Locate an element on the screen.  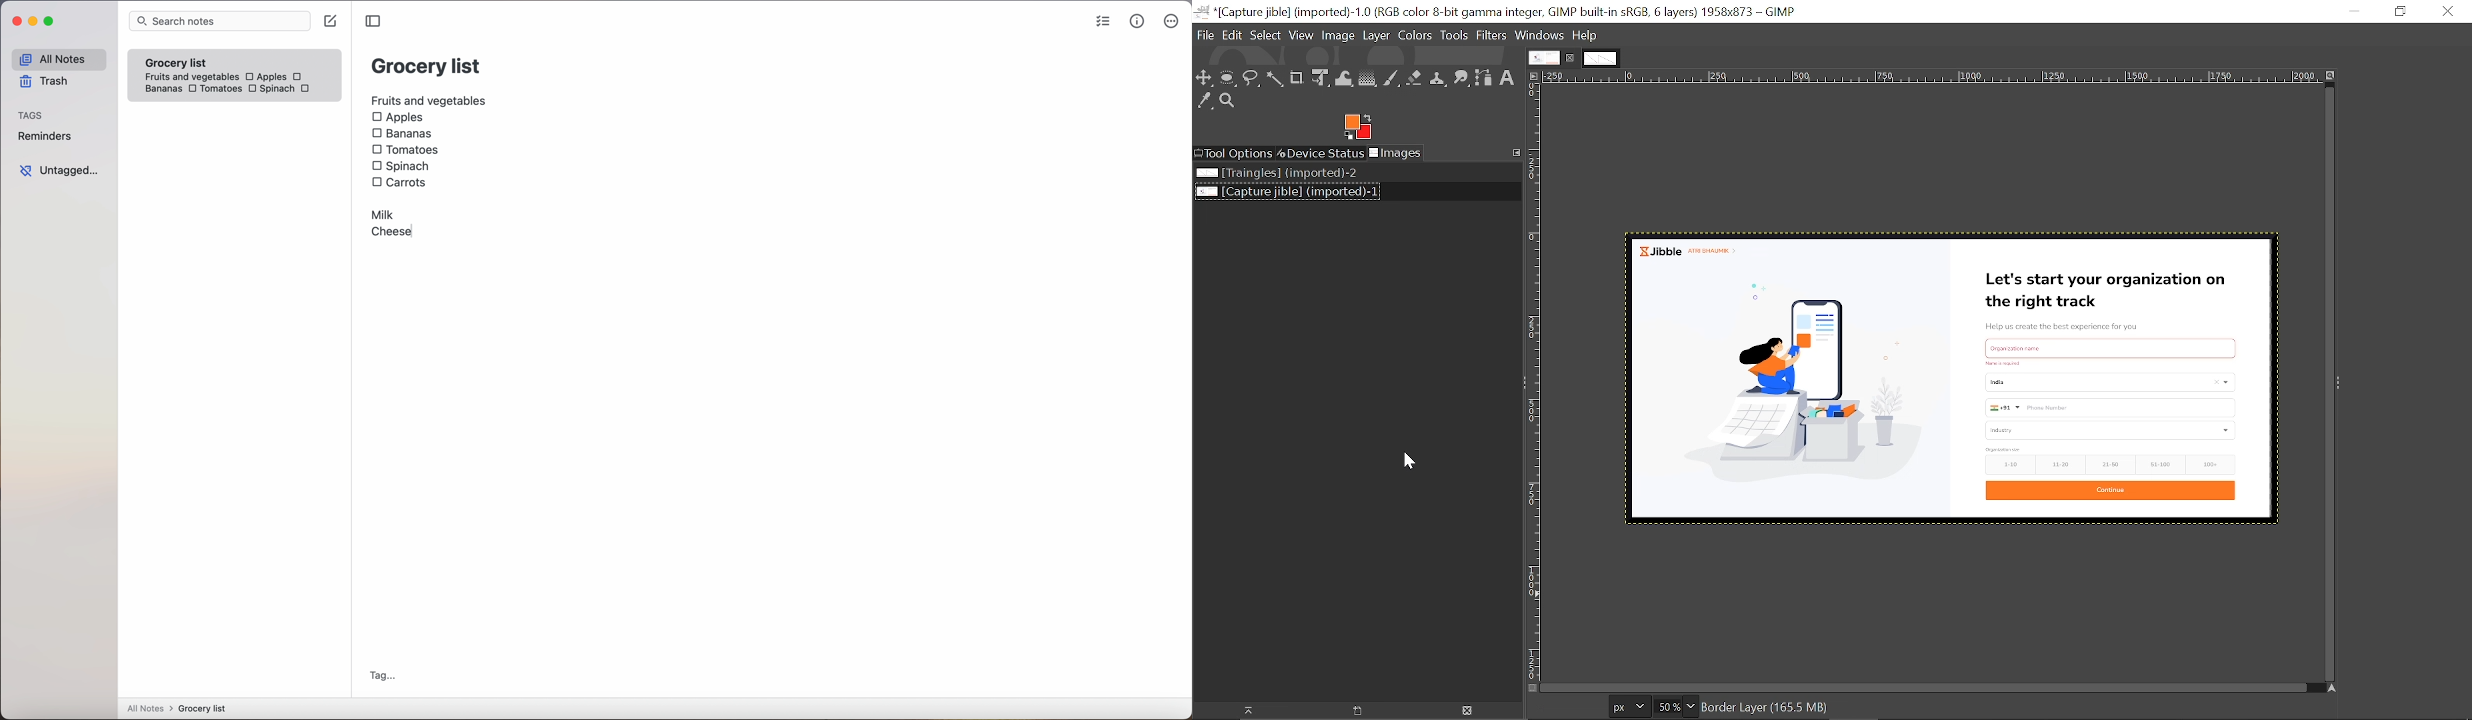
Minimize is located at coordinates (2349, 11).